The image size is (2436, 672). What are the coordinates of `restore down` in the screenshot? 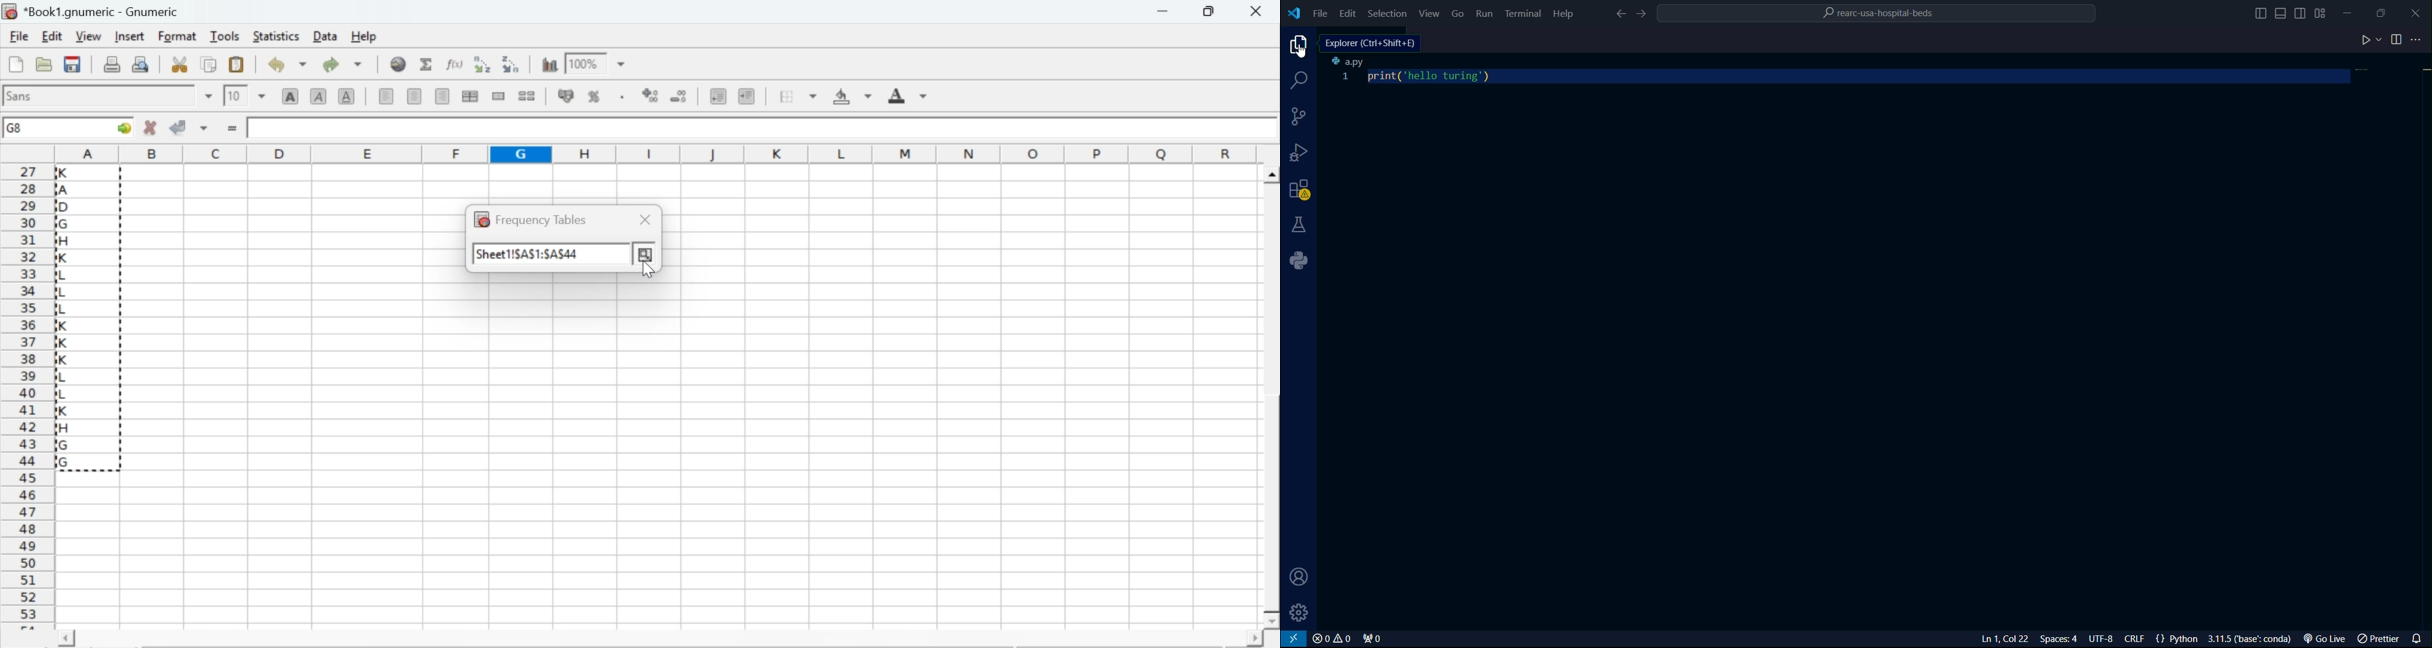 It's located at (1210, 12).